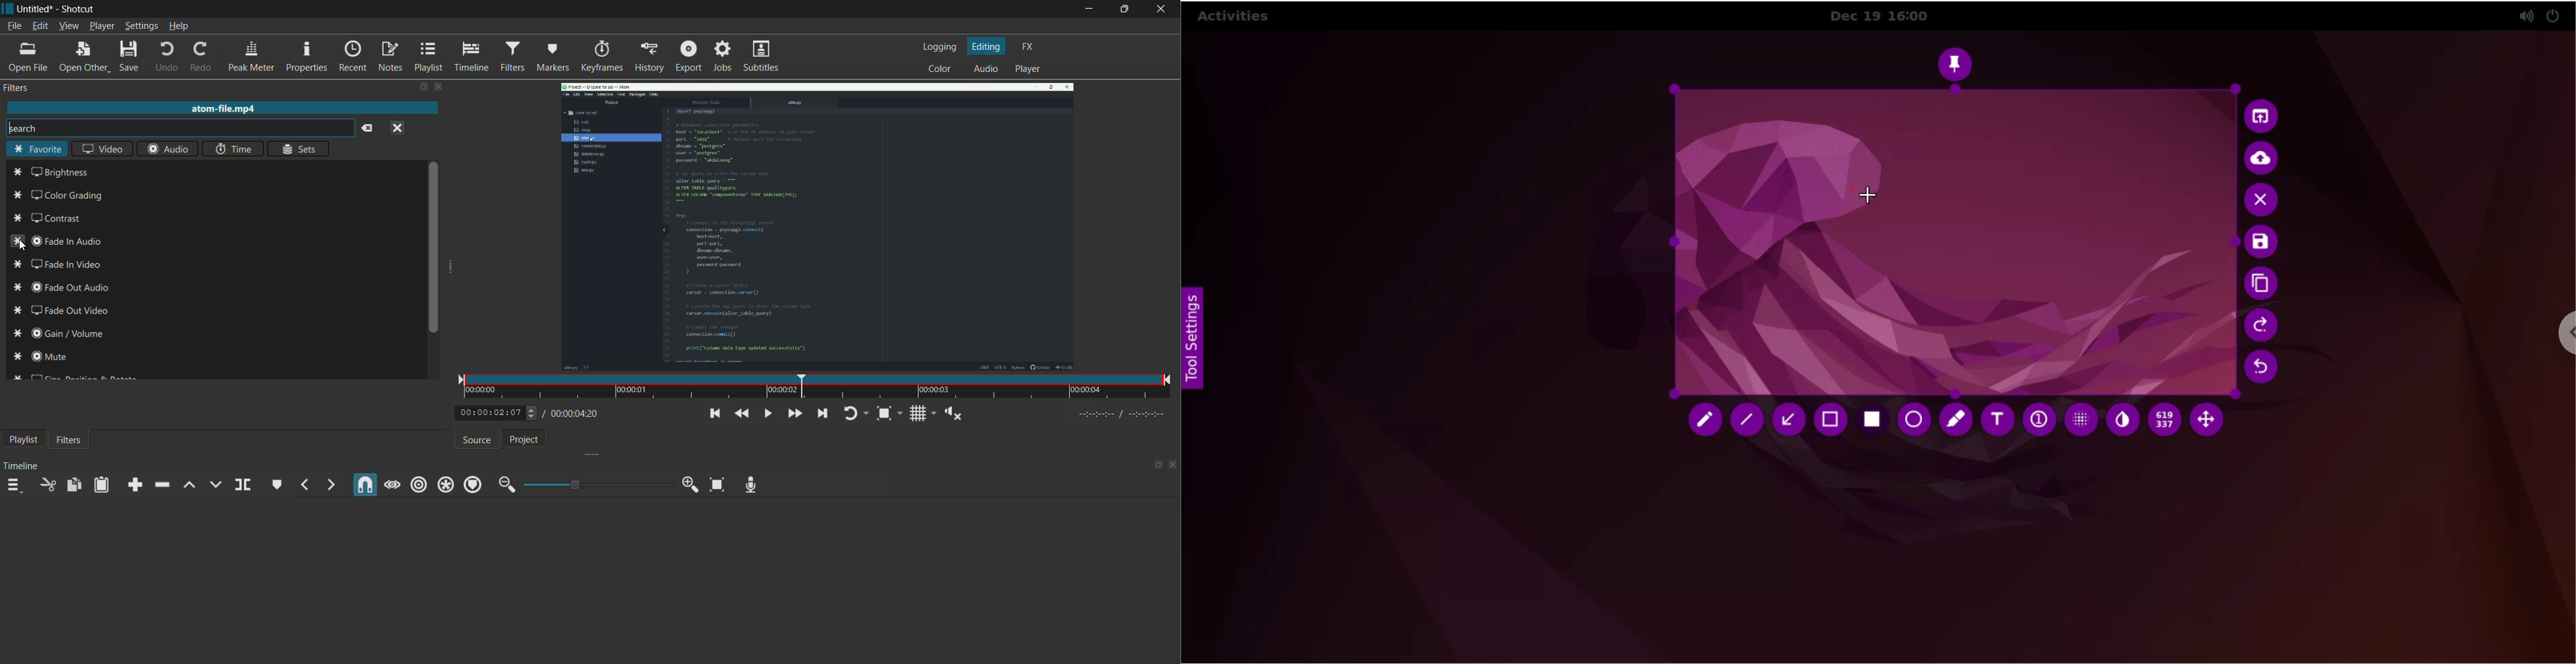  What do you see at coordinates (445, 486) in the screenshot?
I see `ripple all tracks` at bounding box center [445, 486].